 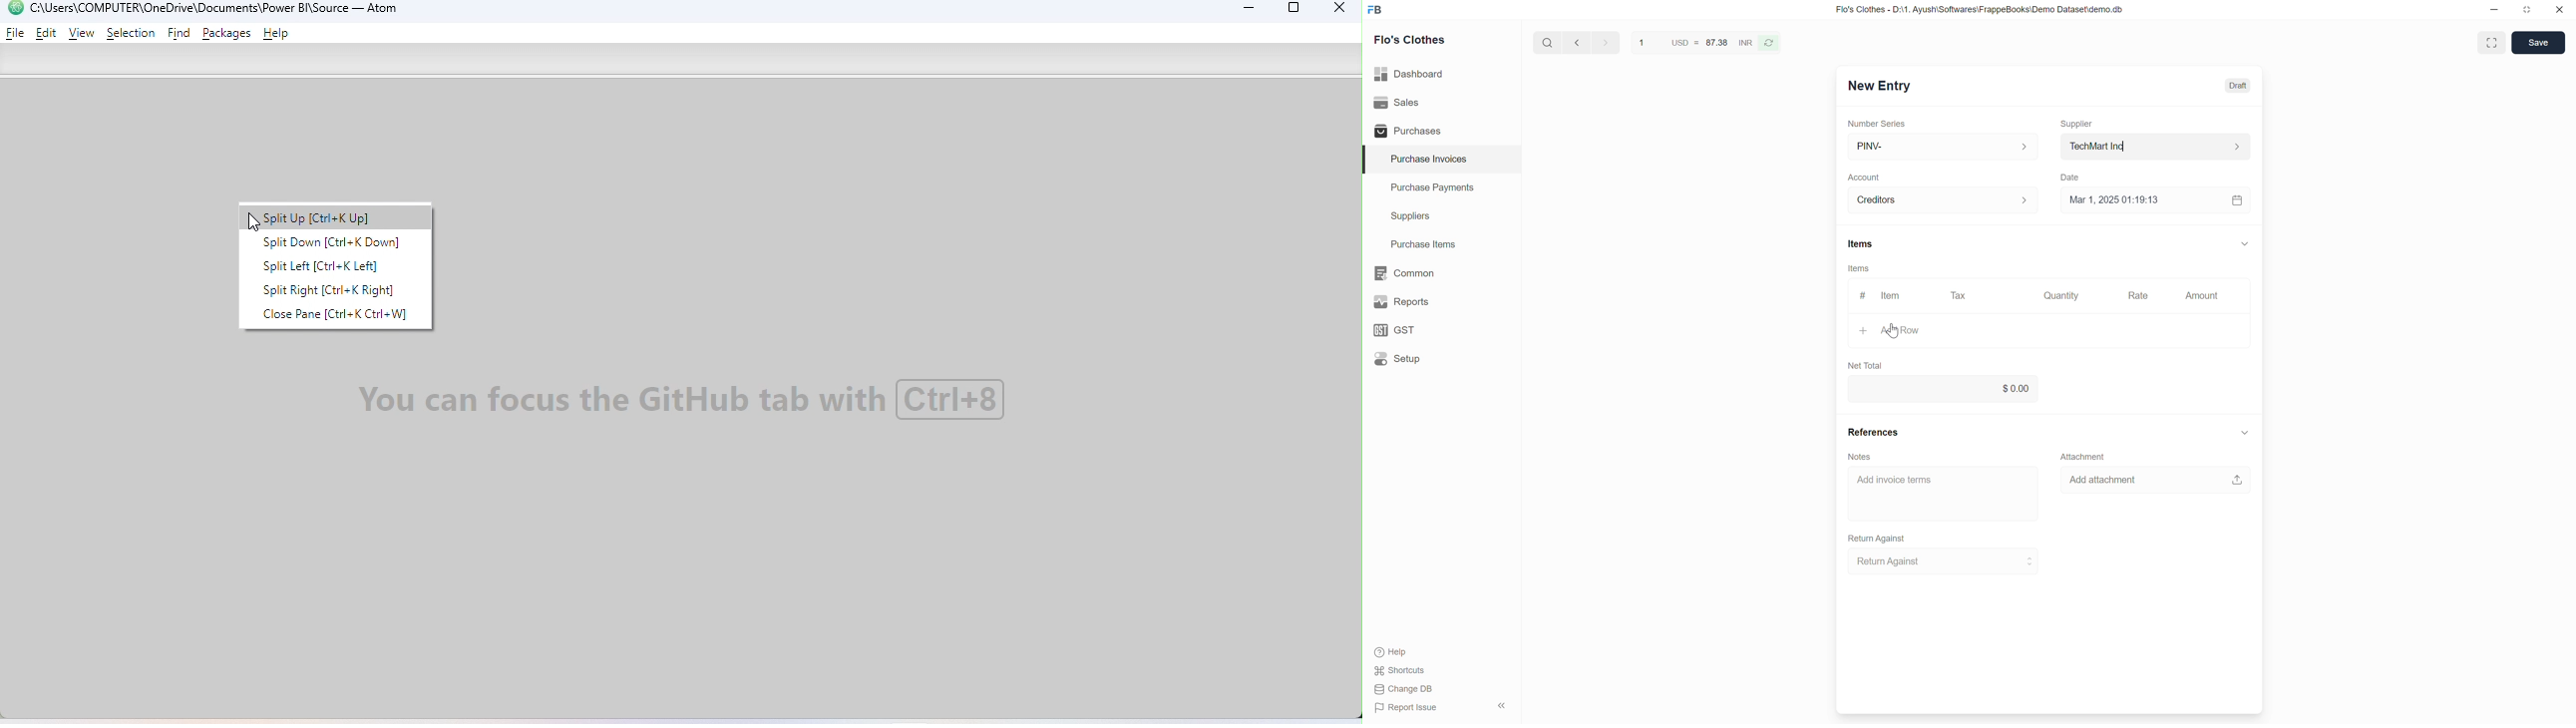 I want to click on next, so click(x=1575, y=43).